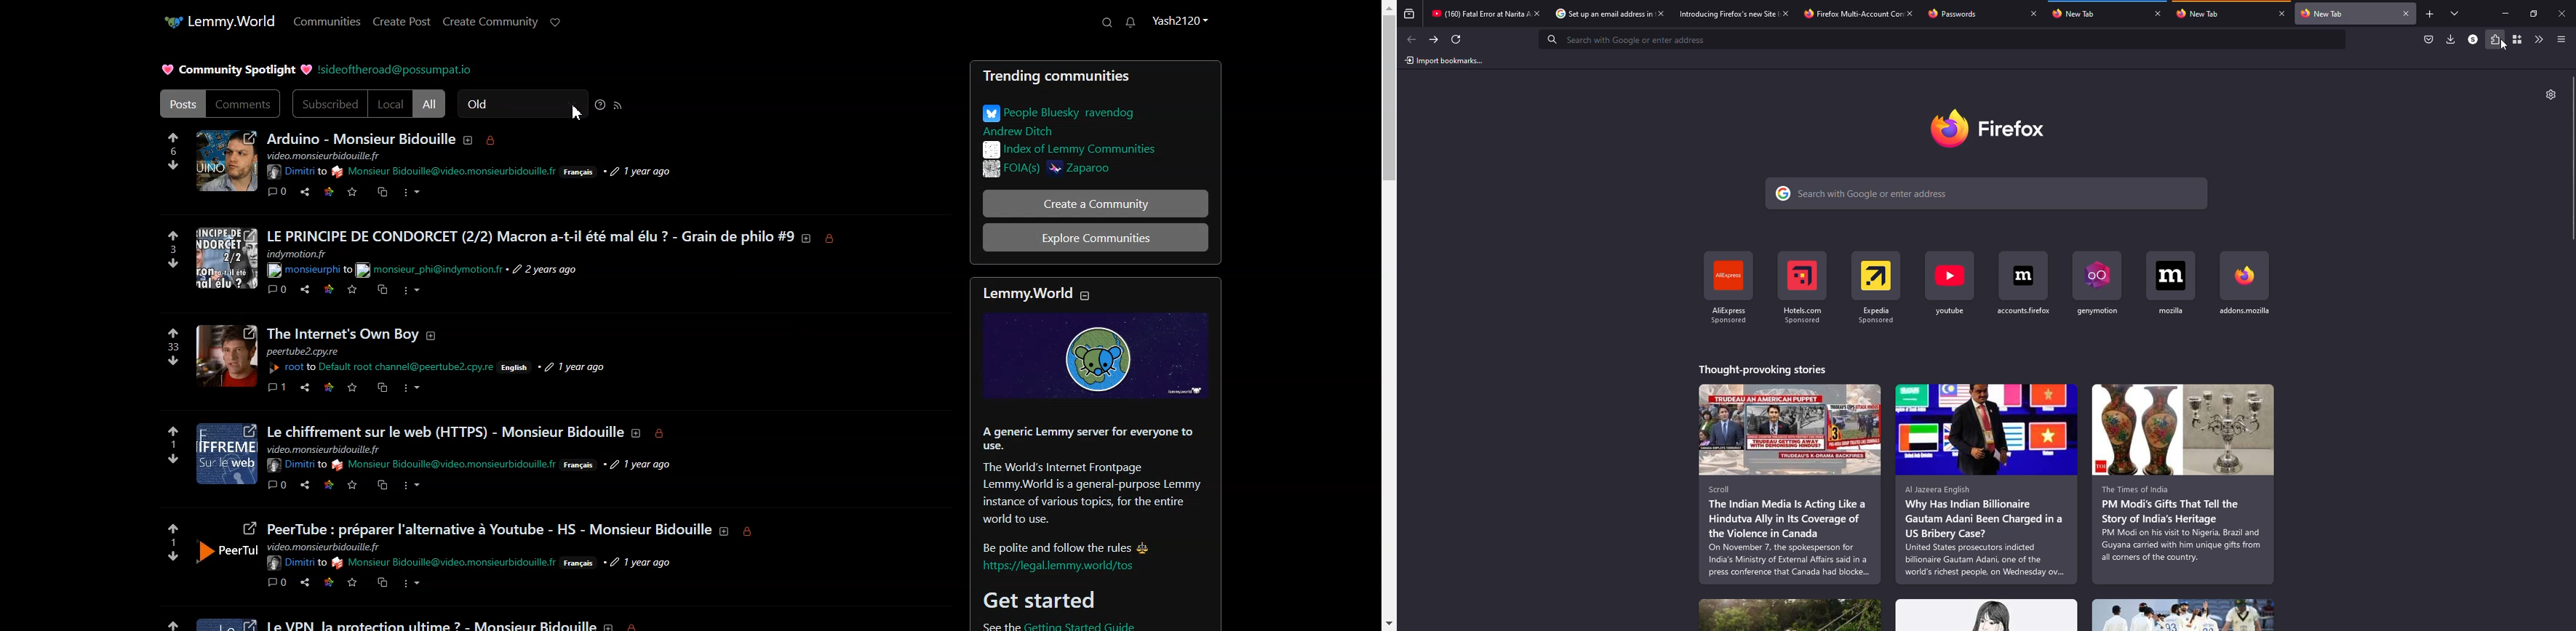  I want to click on See the, so click(992, 626).